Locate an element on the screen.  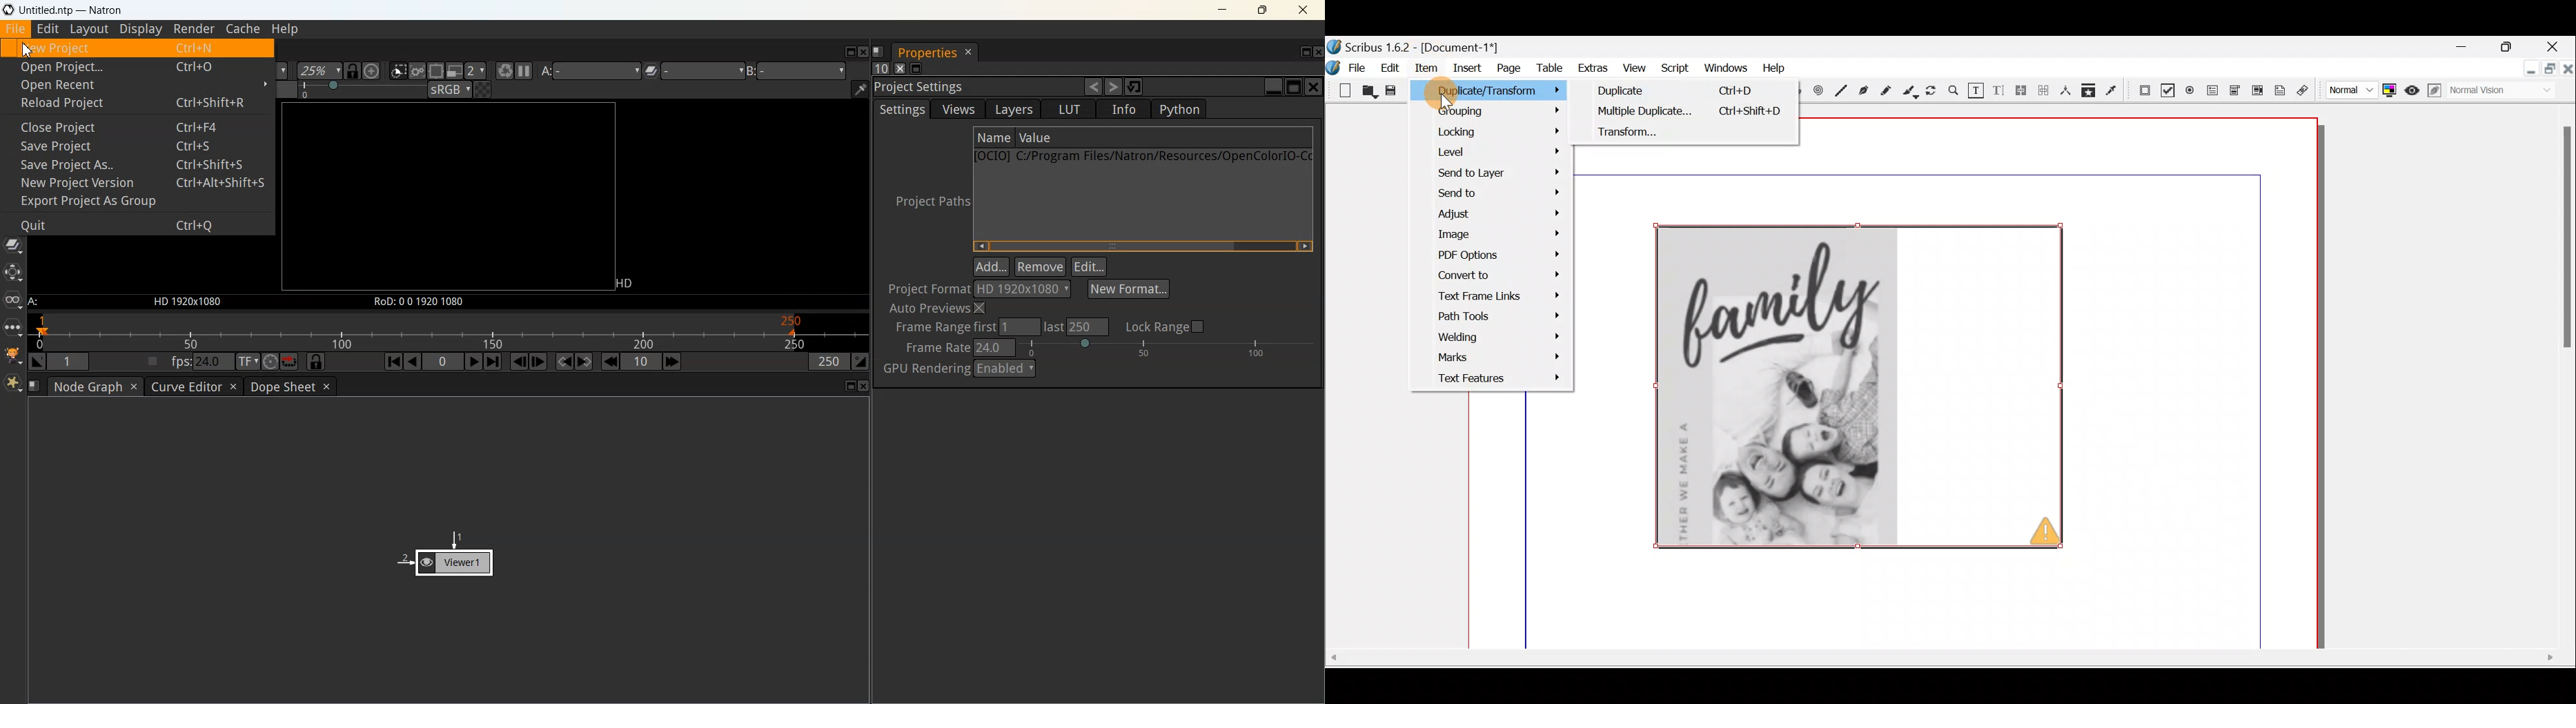
File is located at coordinates (1348, 66).